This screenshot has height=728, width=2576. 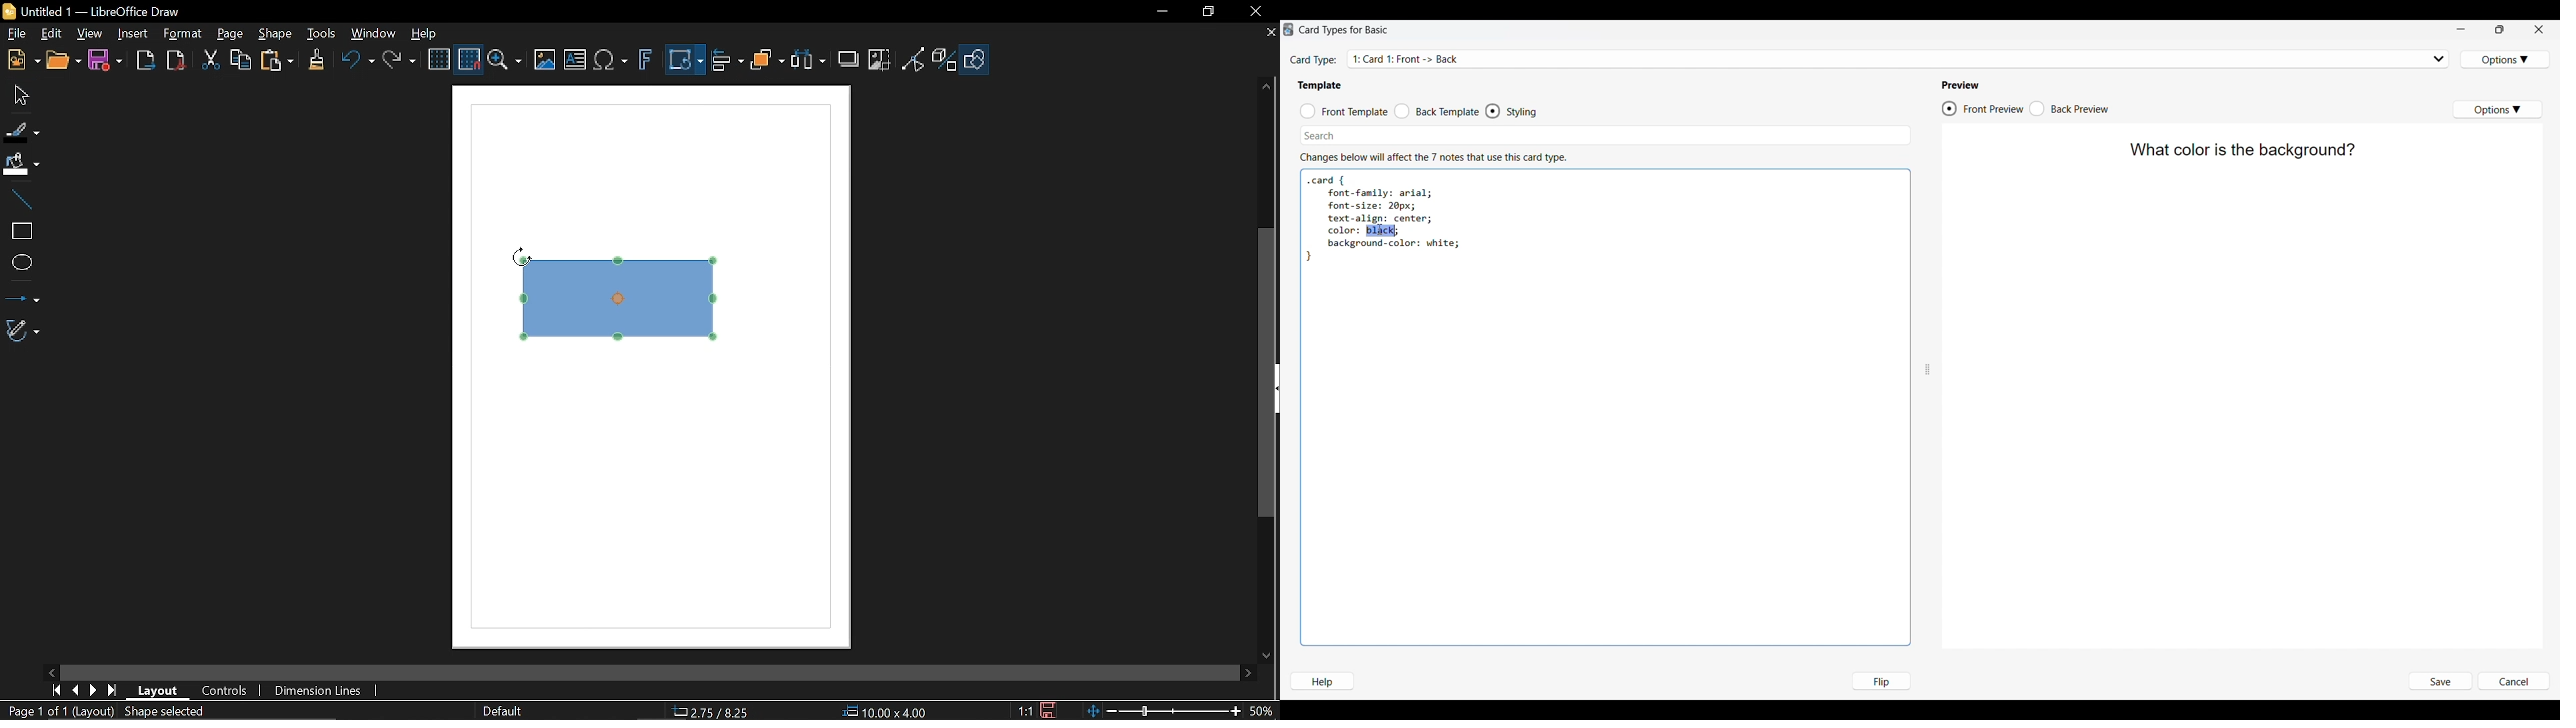 I want to click on Preview options, so click(x=2497, y=109).